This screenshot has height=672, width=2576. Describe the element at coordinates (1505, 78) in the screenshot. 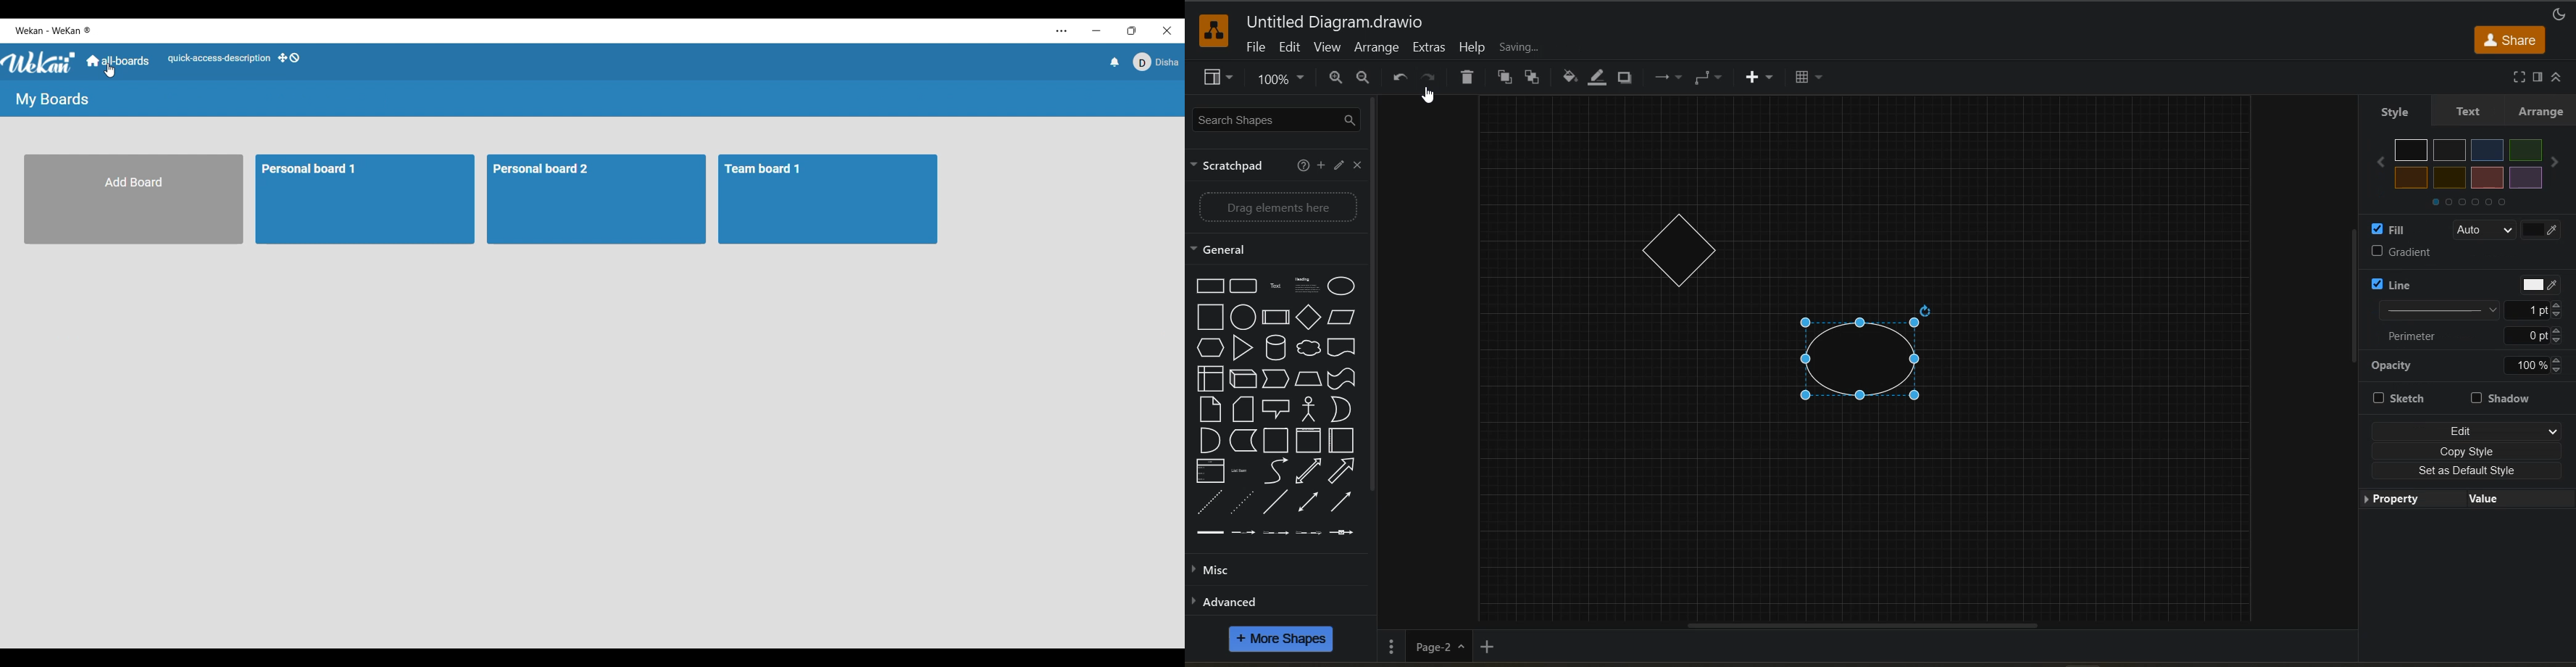

I see `to front` at that location.